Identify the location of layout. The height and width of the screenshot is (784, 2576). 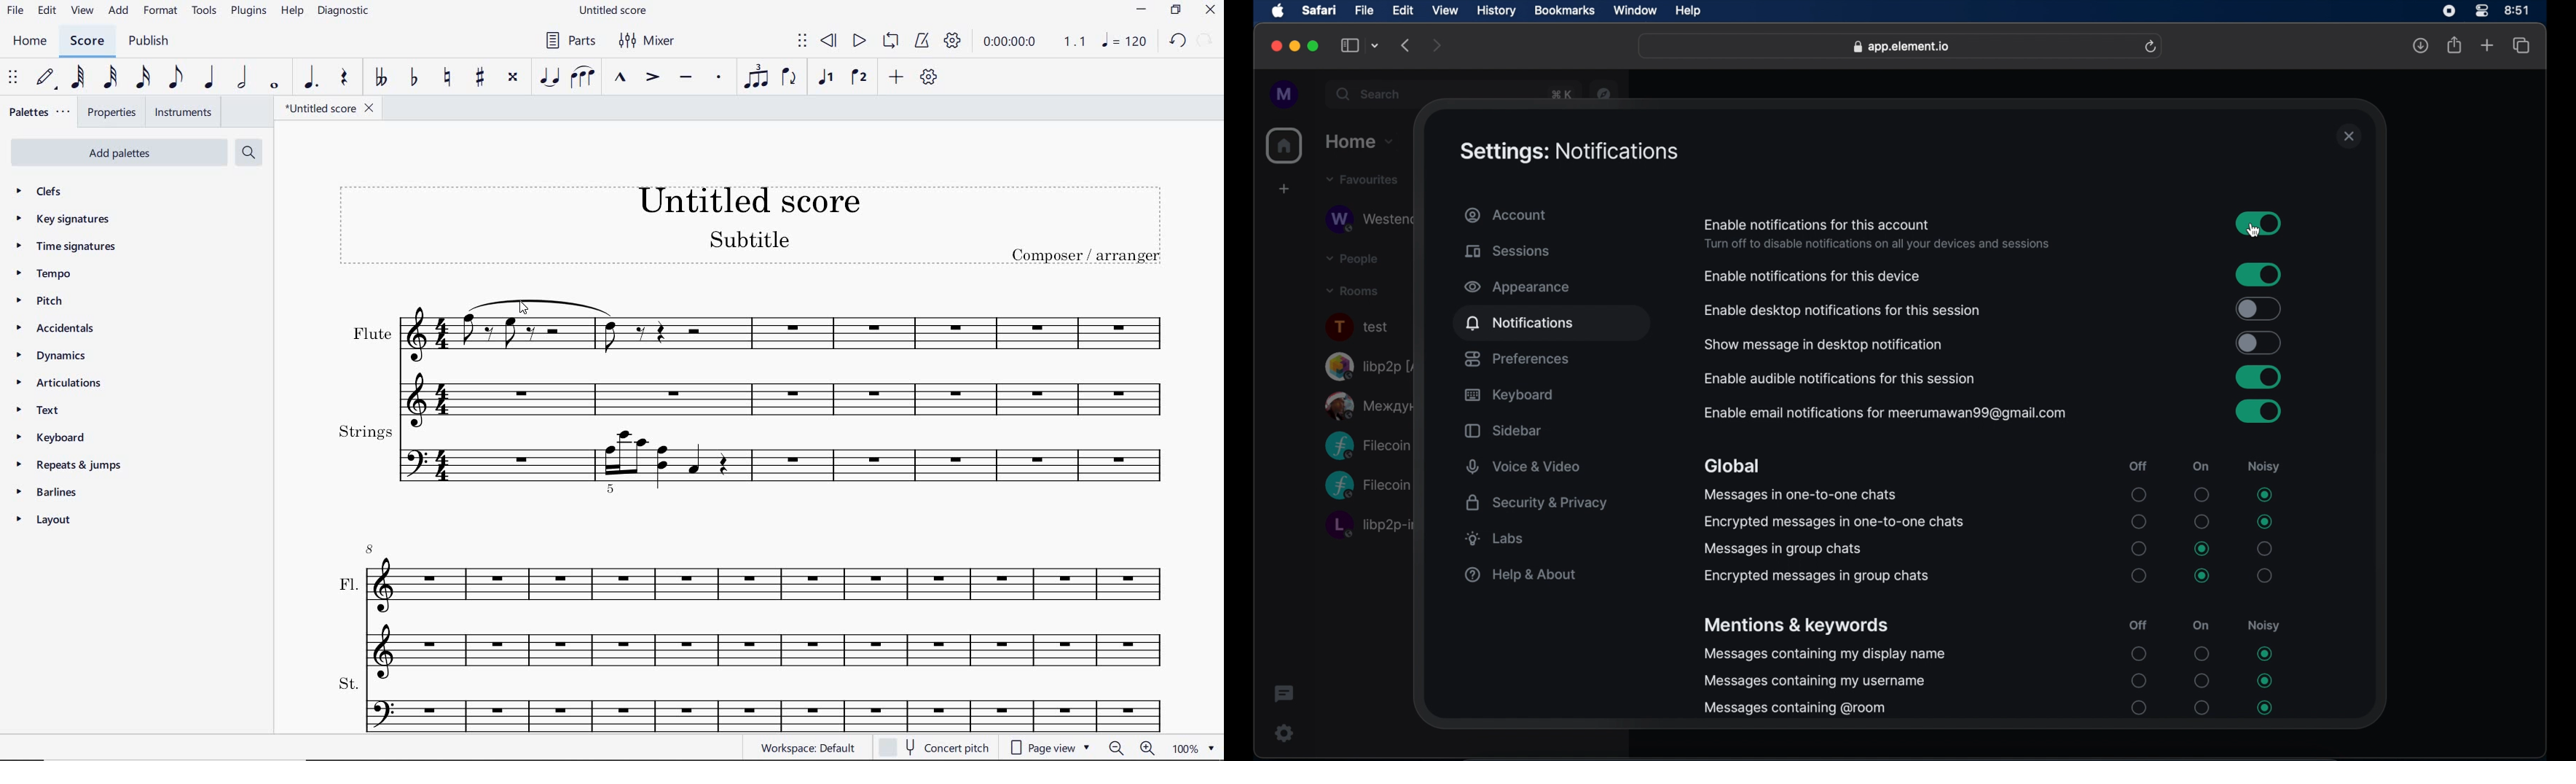
(44, 520).